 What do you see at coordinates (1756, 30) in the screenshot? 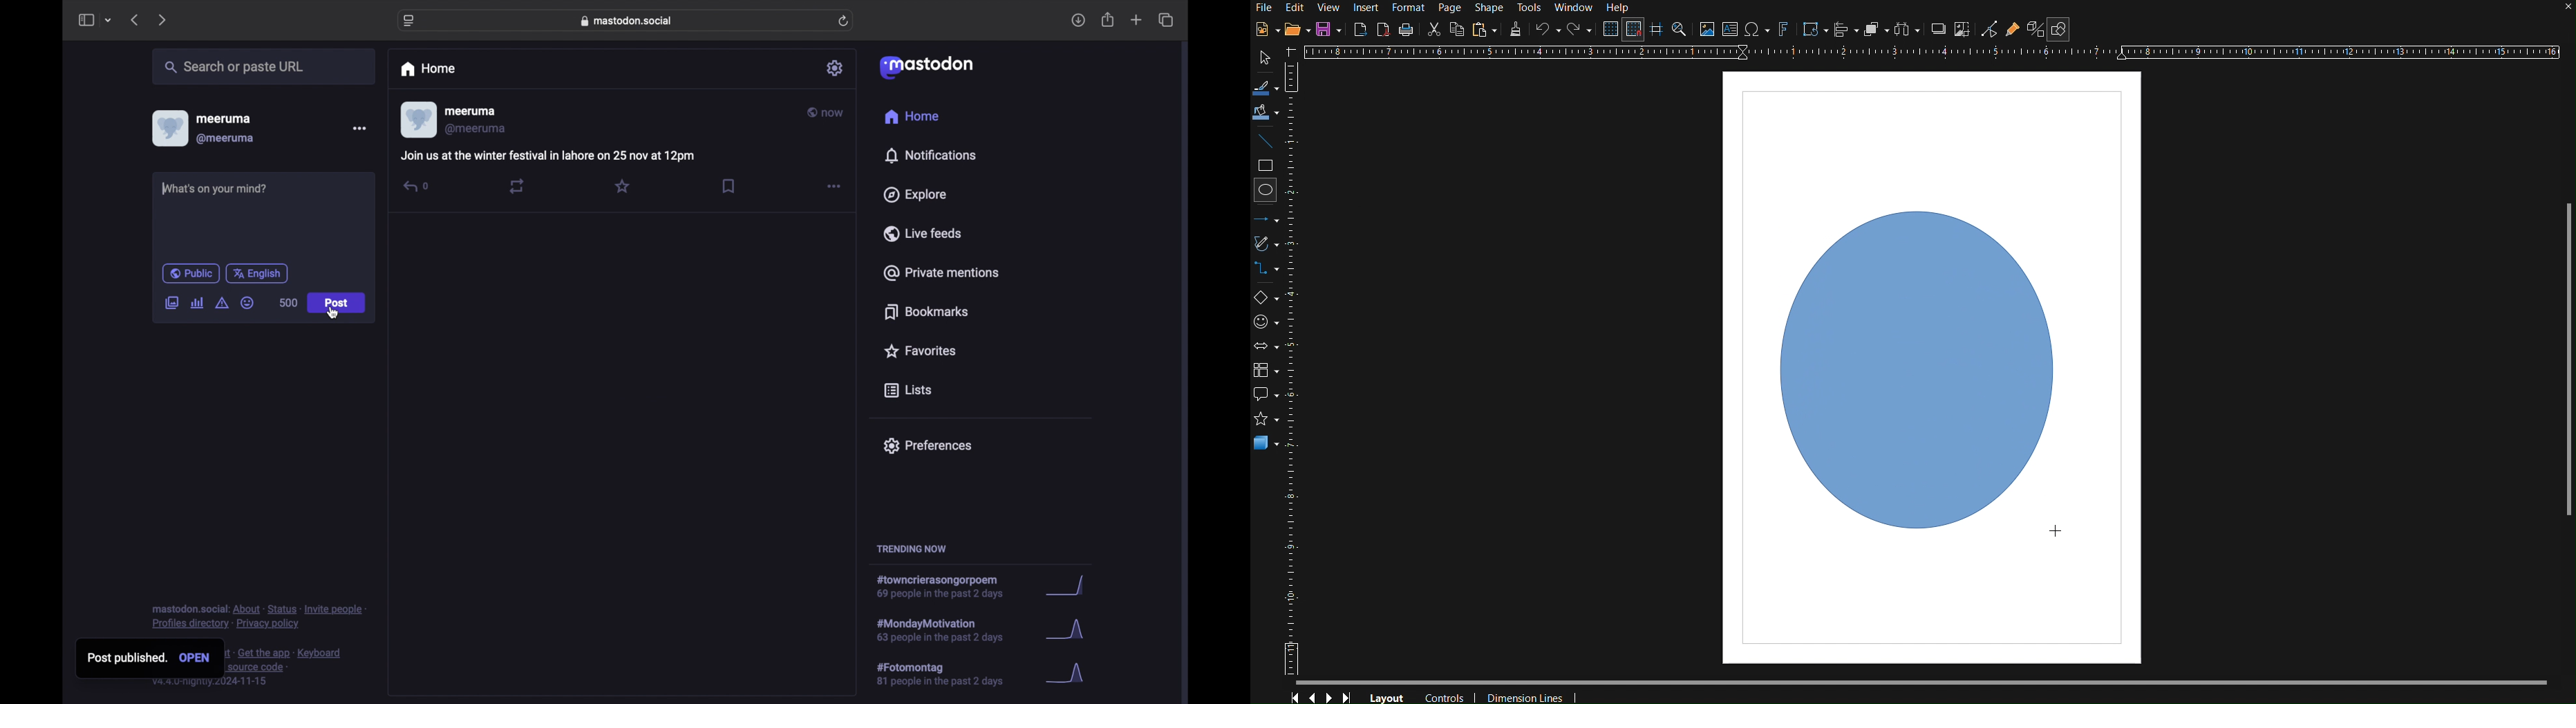
I see `Insert special character` at bounding box center [1756, 30].